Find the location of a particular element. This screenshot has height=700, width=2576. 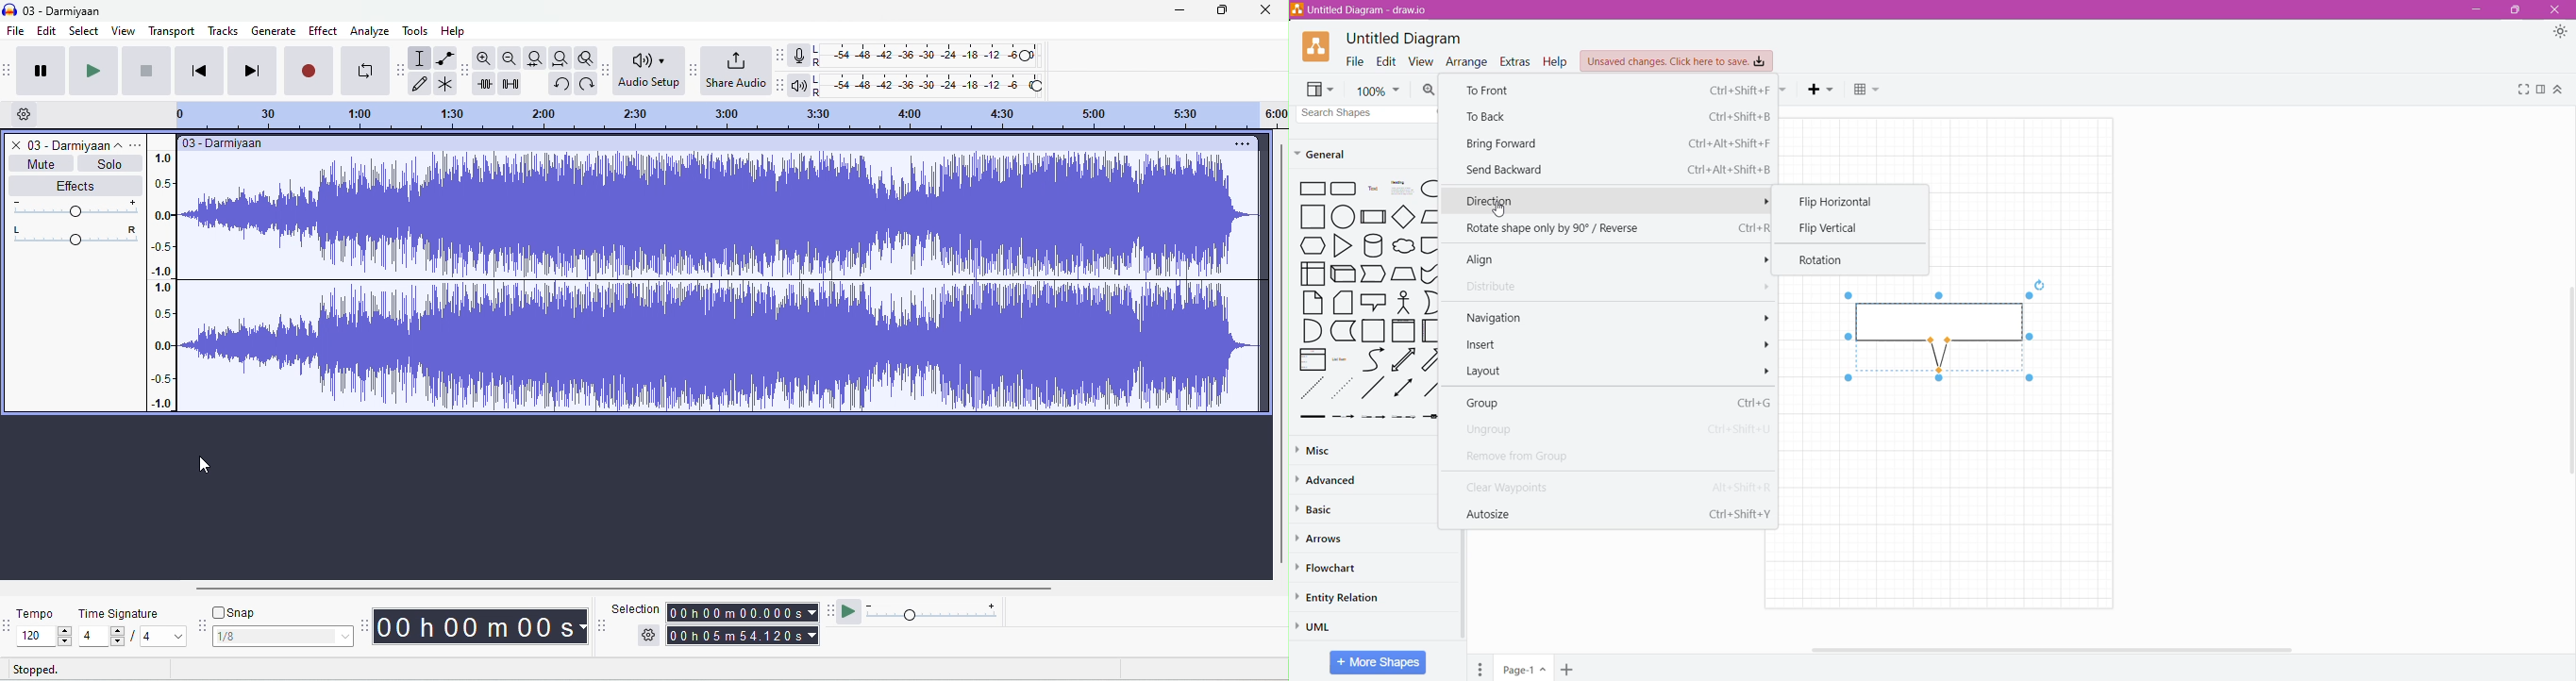

Restore Down is located at coordinates (2514, 10).